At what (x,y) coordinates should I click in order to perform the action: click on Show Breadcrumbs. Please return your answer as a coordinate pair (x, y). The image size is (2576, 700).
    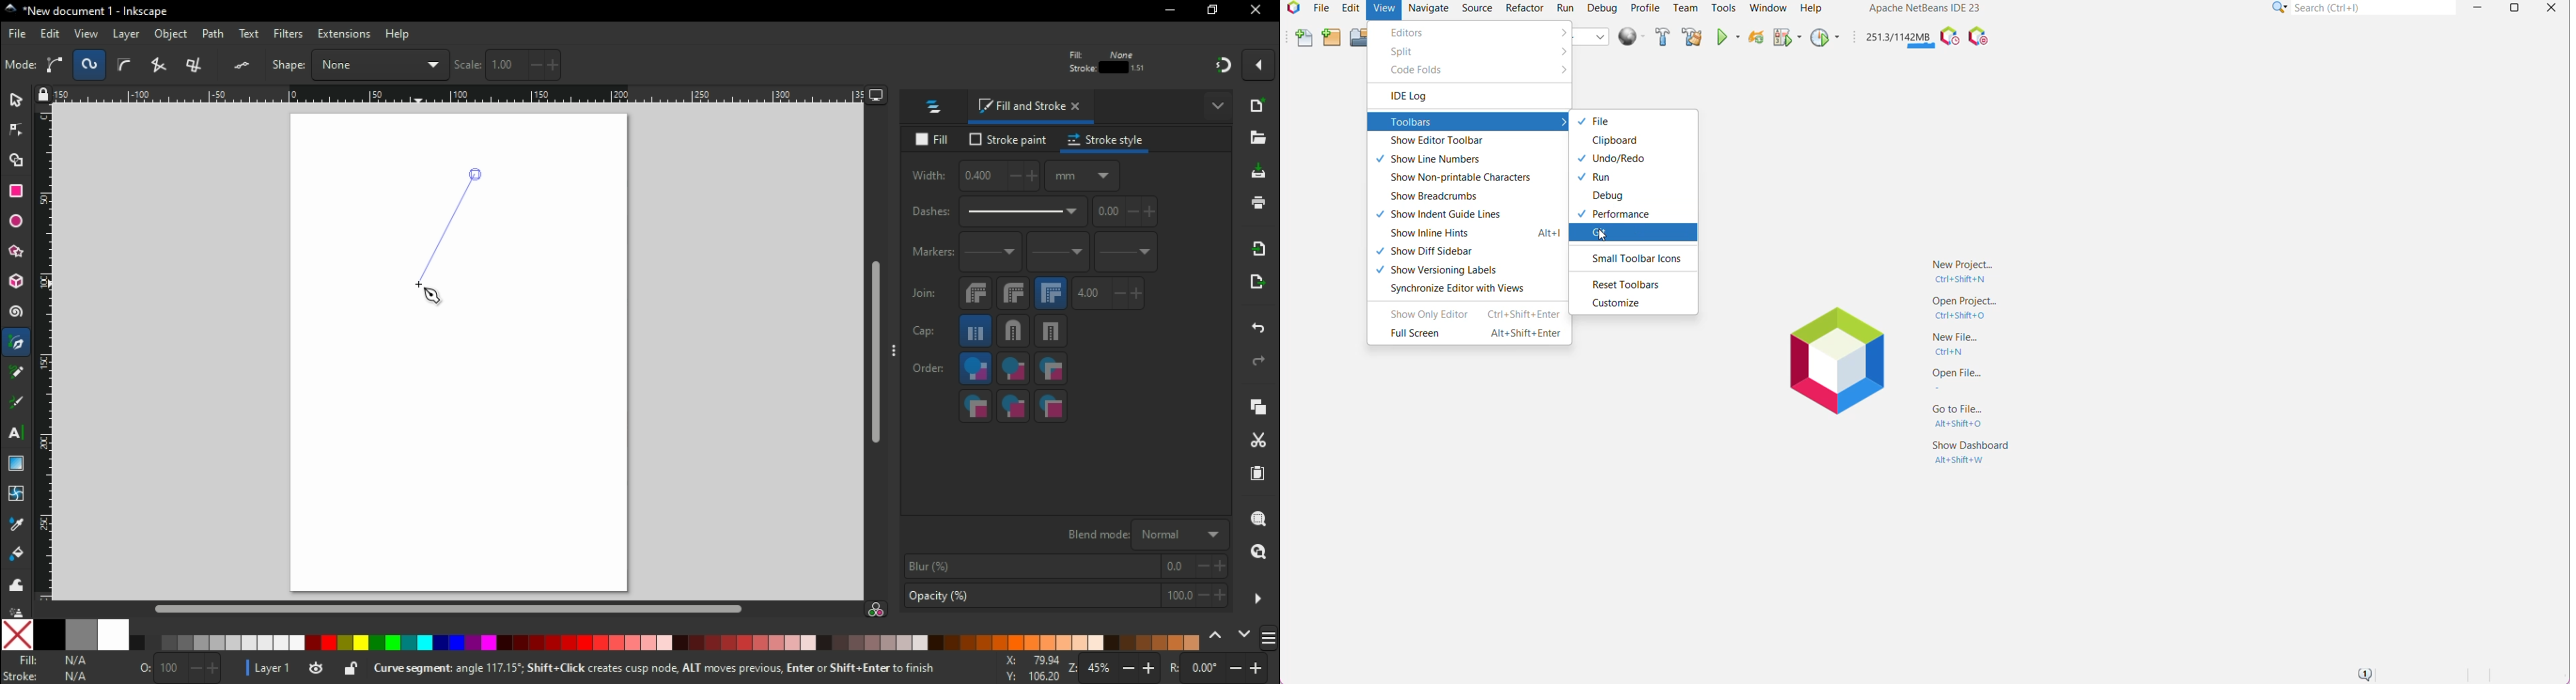
    Looking at the image, I should click on (1433, 198).